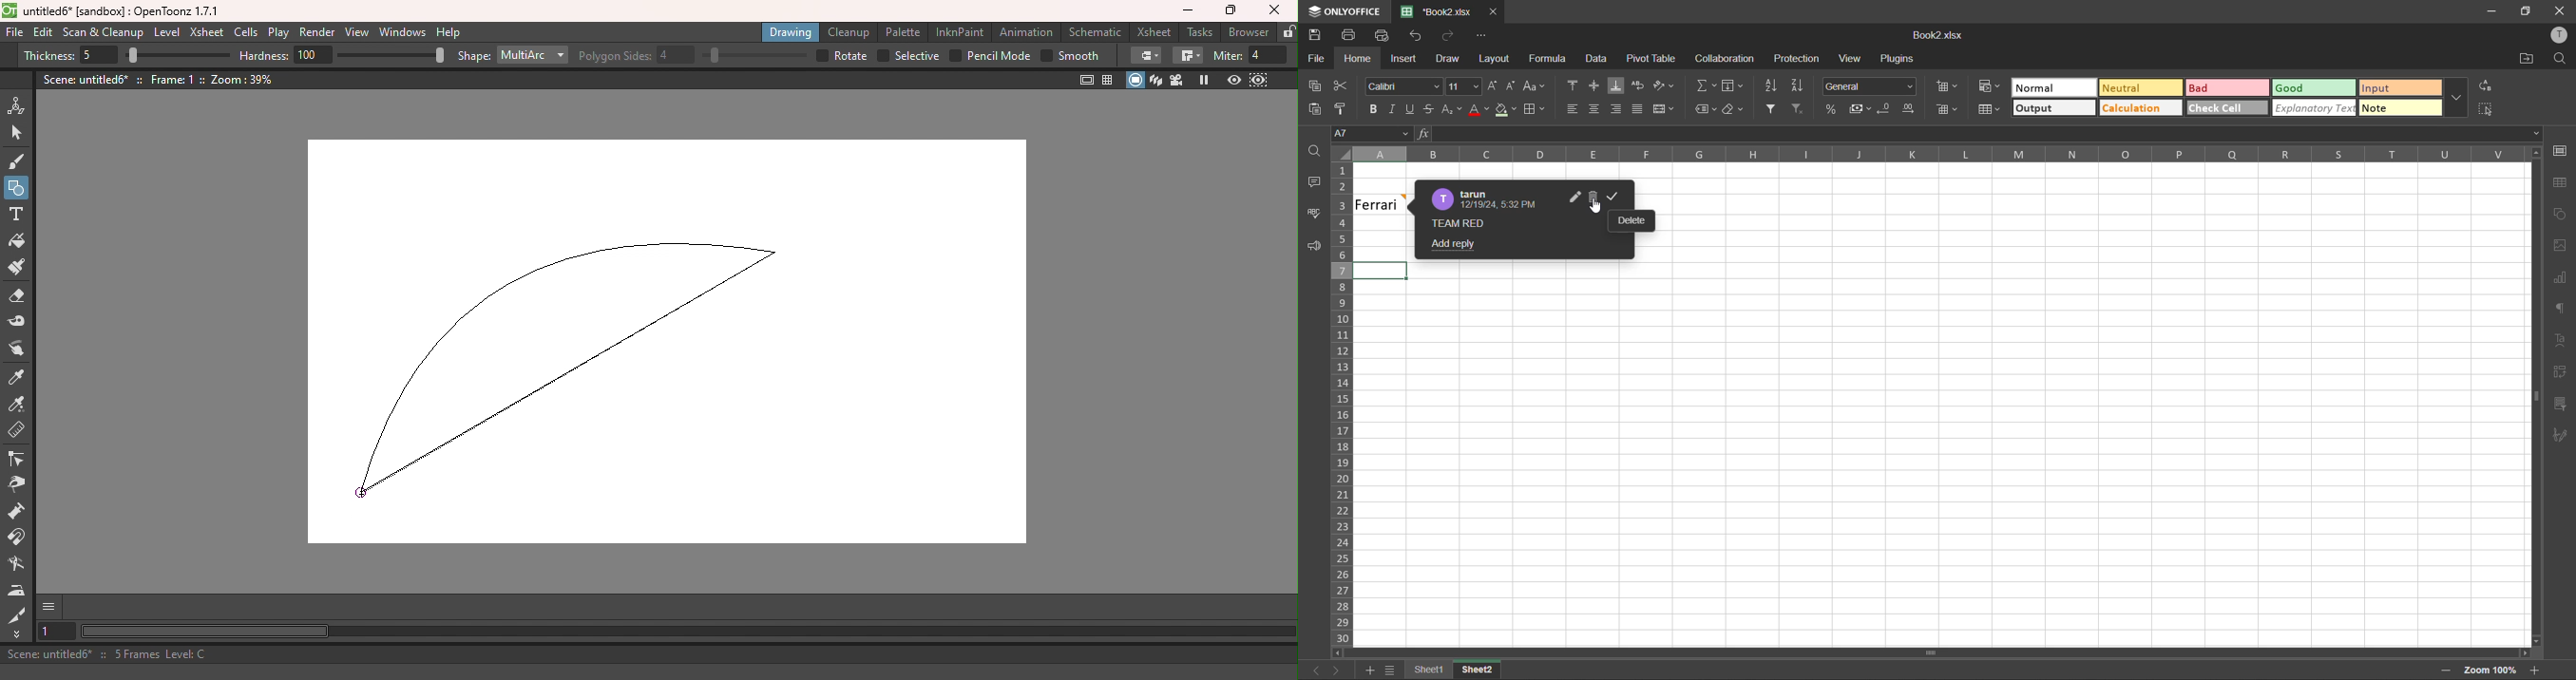 This screenshot has height=700, width=2576. Describe the element at coordinates (1873, 87) in the screenshot. I see `number format` at that location.